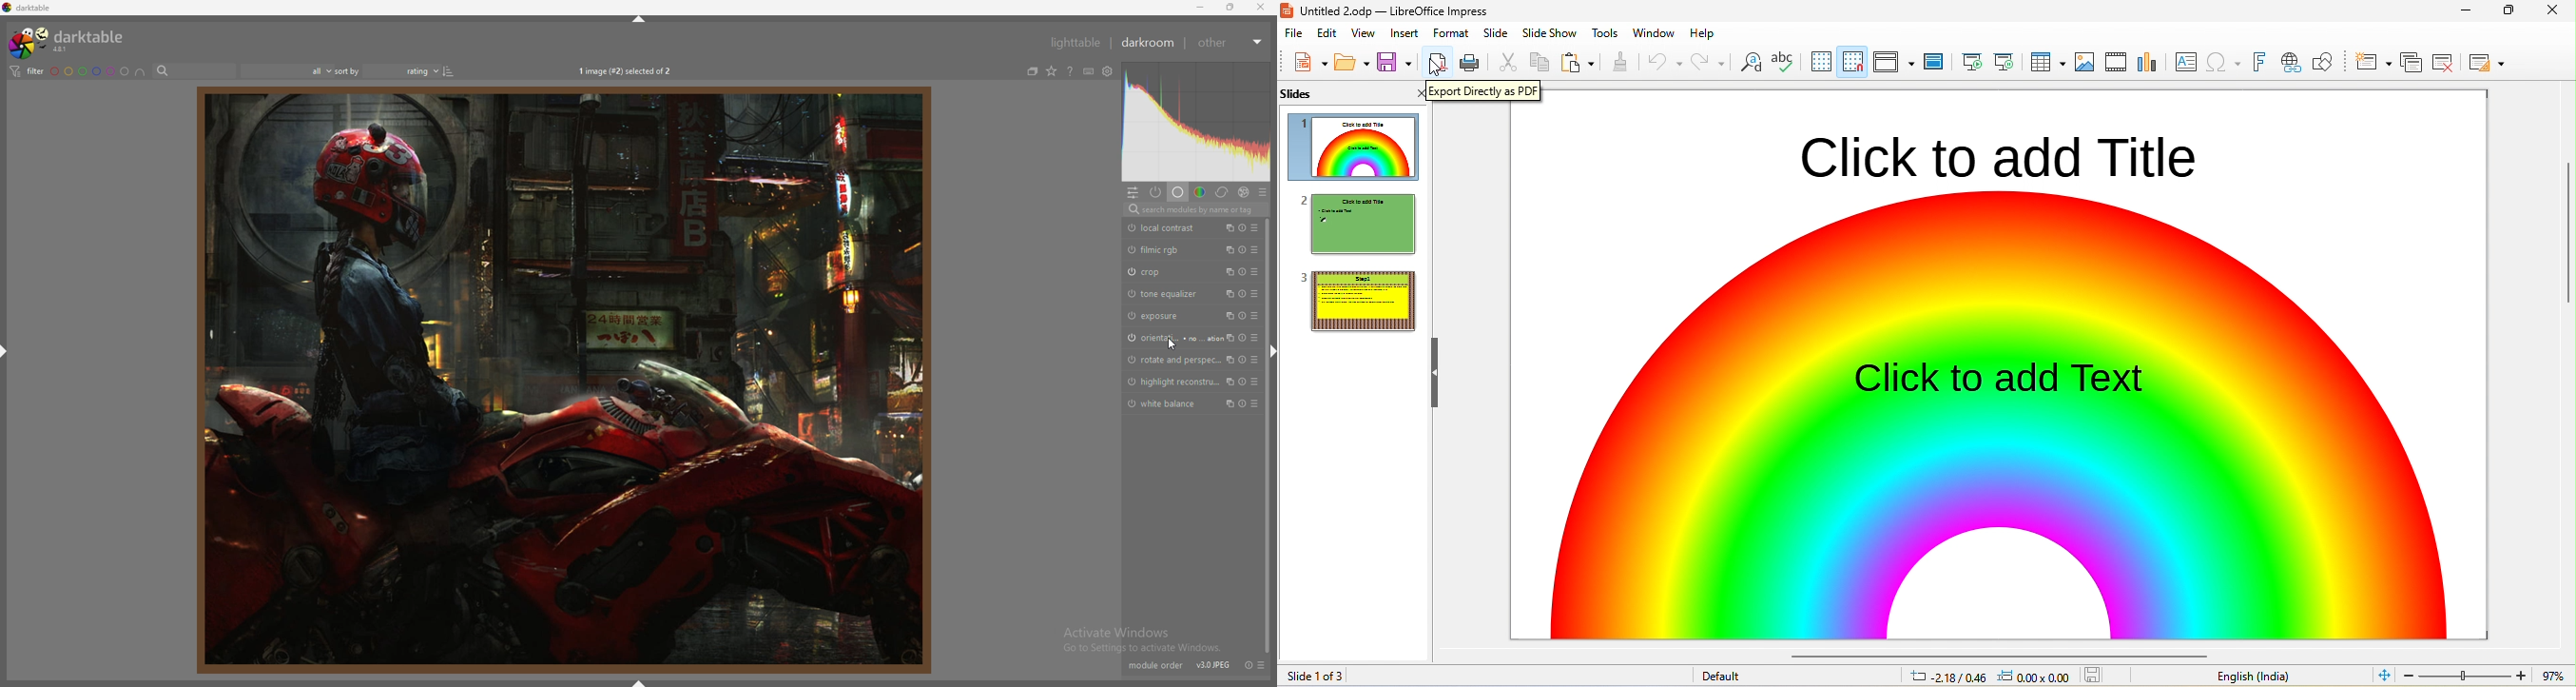 This screenshot has width=2576, height=700. Describe the element at coordinates (1034, 71) in the screenshot. I see `create grouped images` at that location.